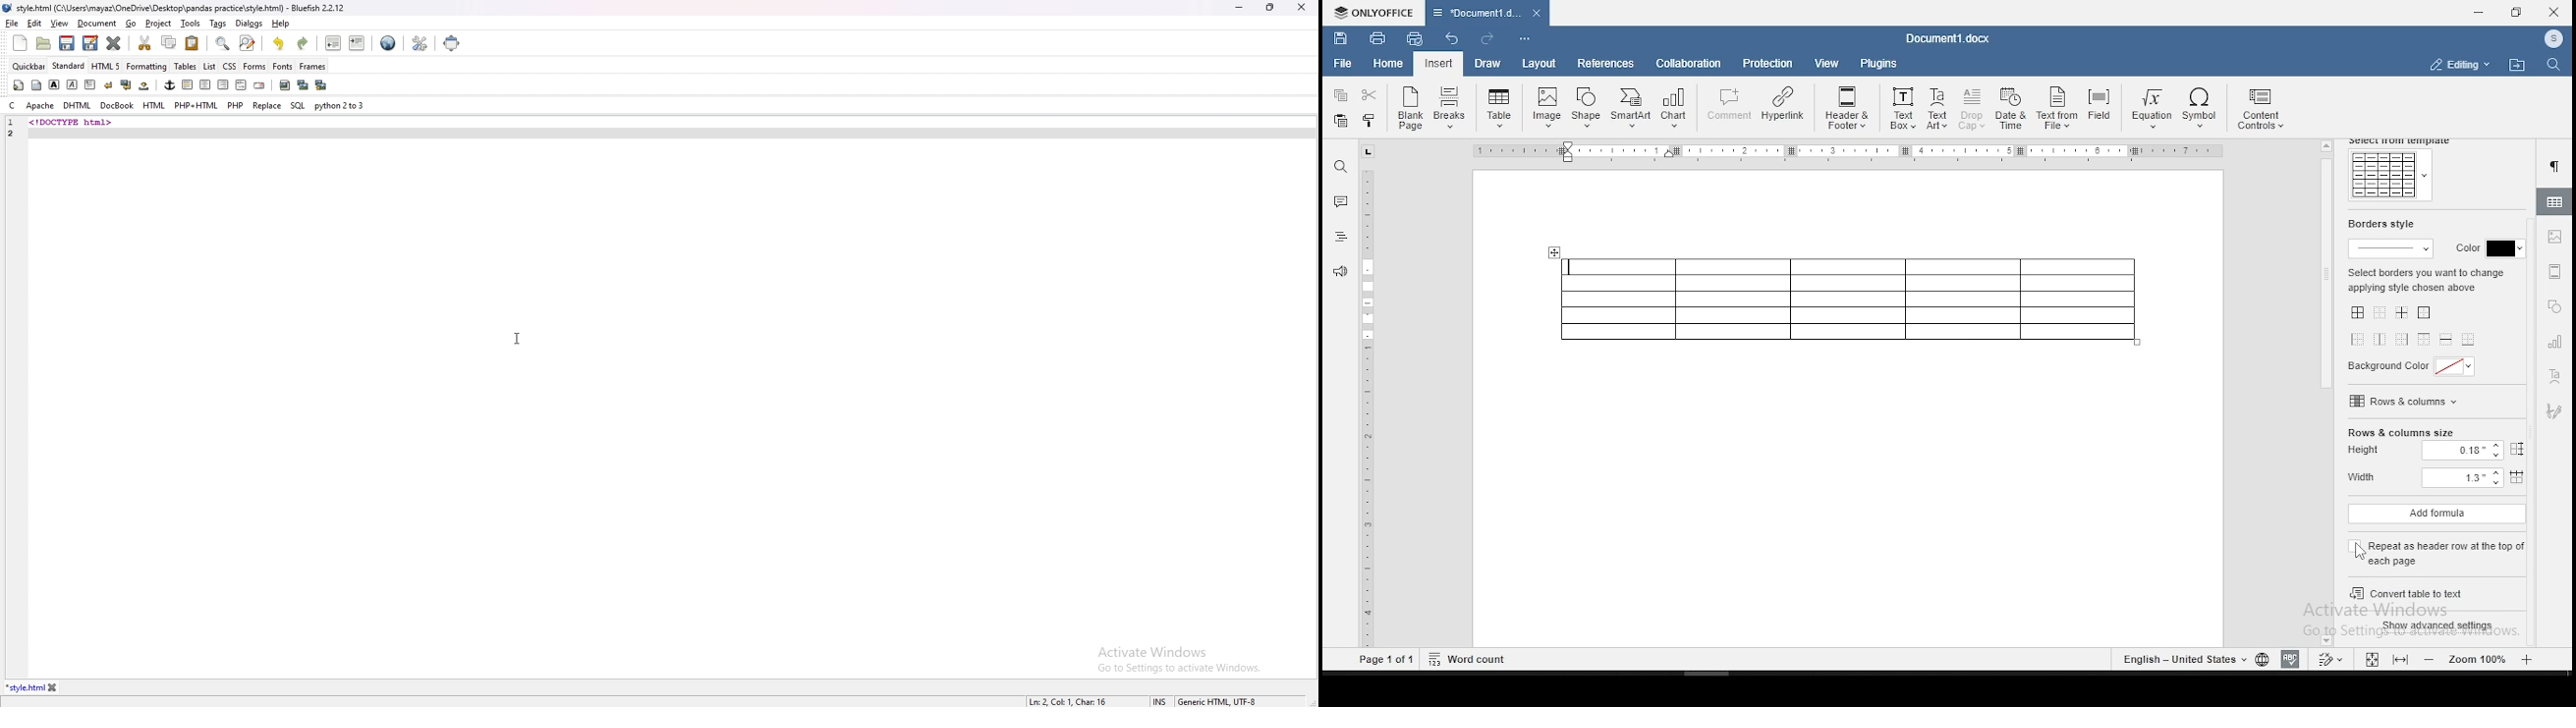 This screenshot has width=2576, height=728. I want to click on headers & footers, so click(2554, 271).